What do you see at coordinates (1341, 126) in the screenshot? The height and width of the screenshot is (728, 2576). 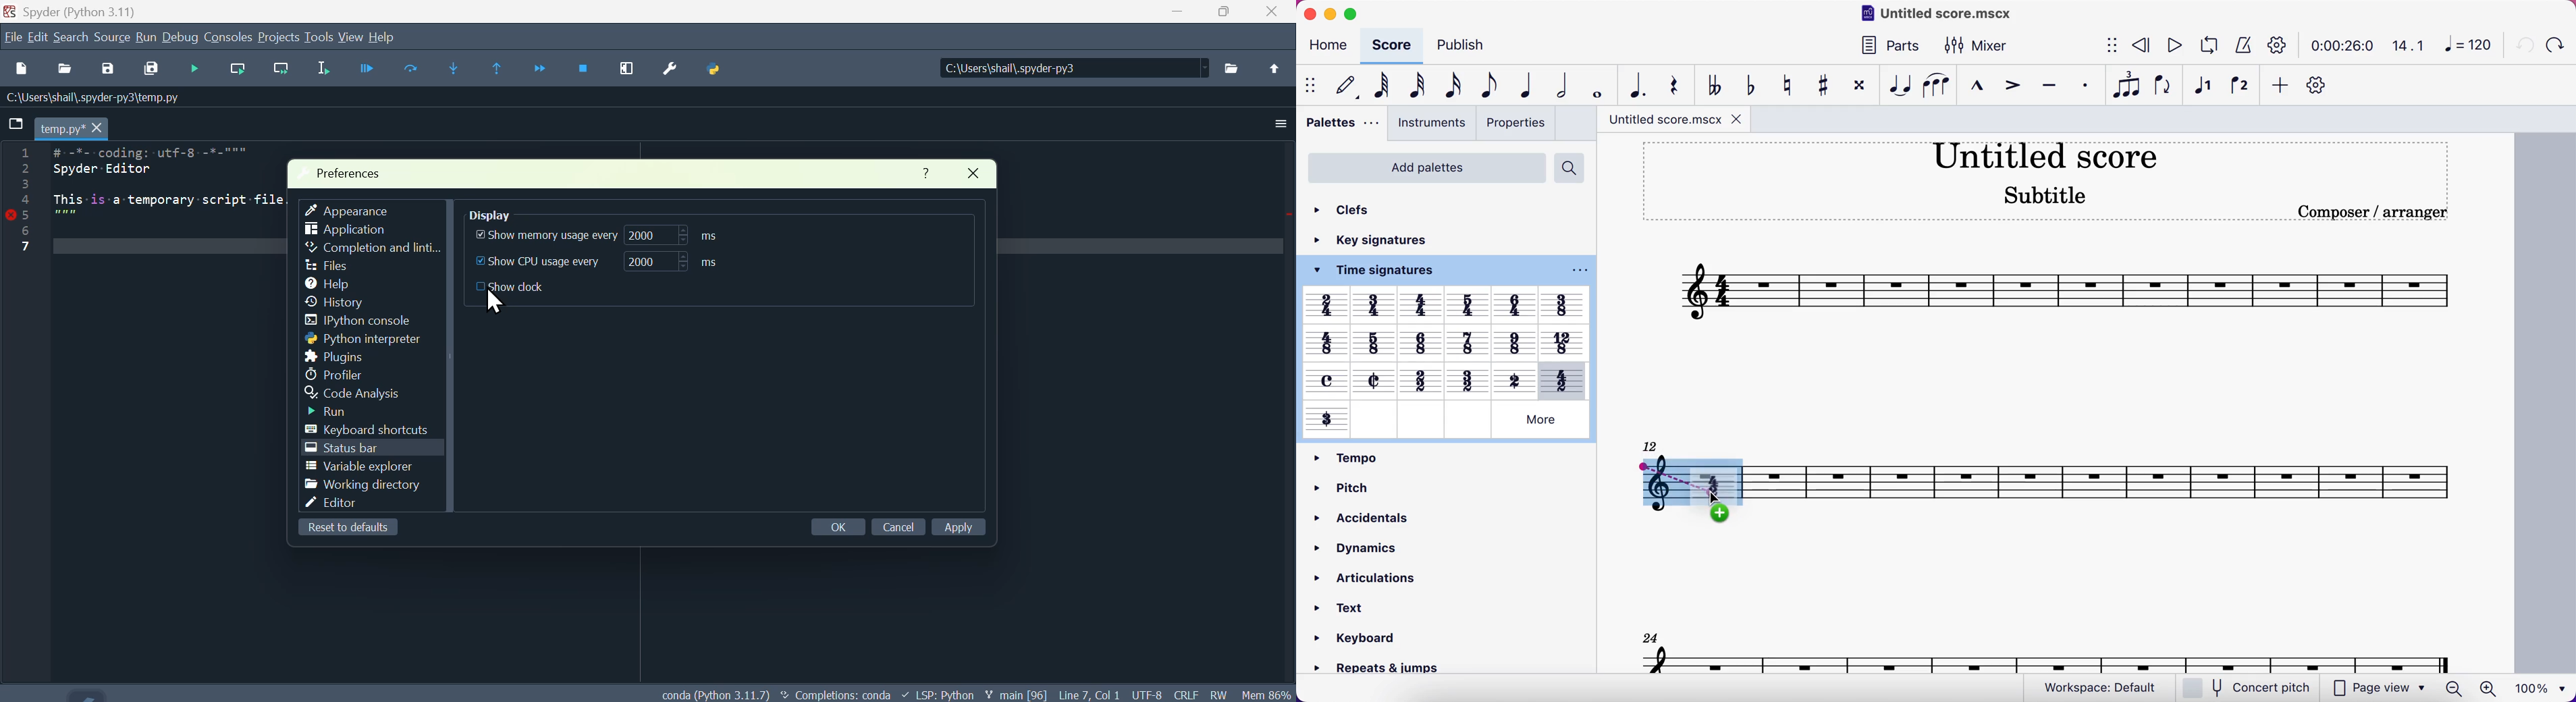 I see `palettes` at bounding box center [1341, 126].